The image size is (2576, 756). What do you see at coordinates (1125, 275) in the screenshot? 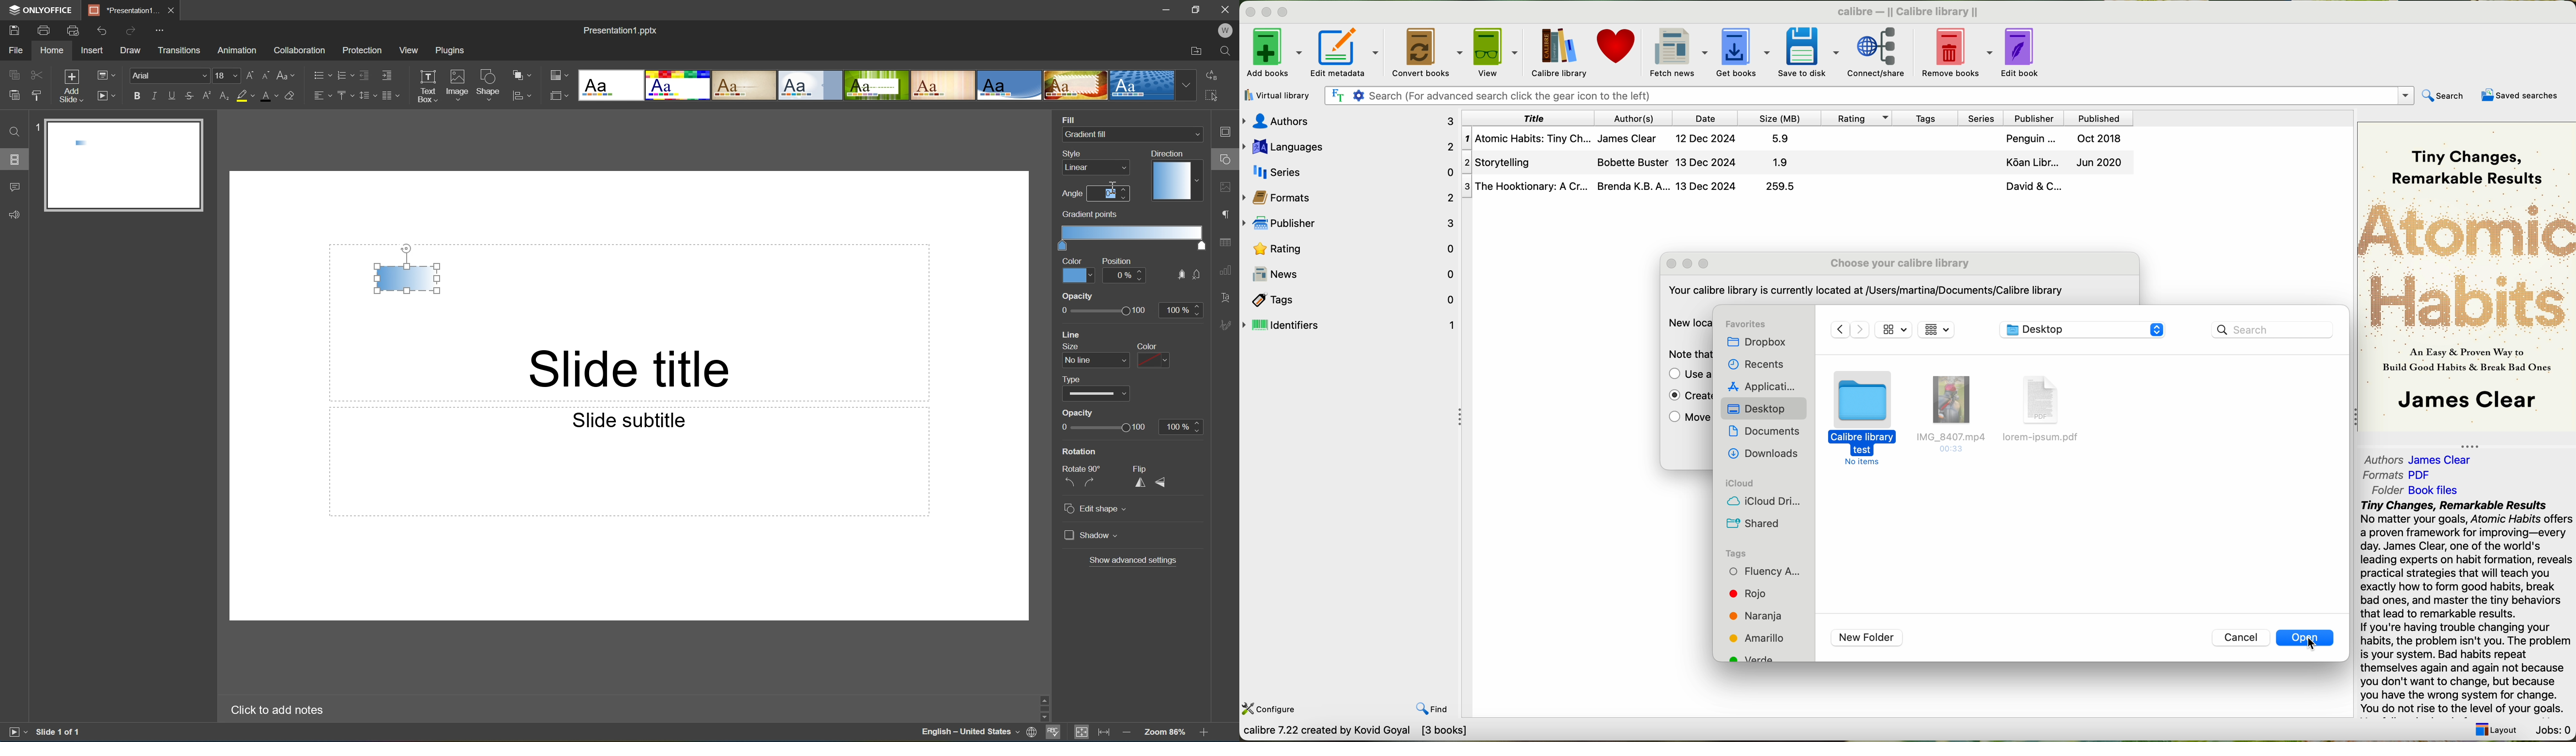
I see `0%` at bounding box center [1125, 275].